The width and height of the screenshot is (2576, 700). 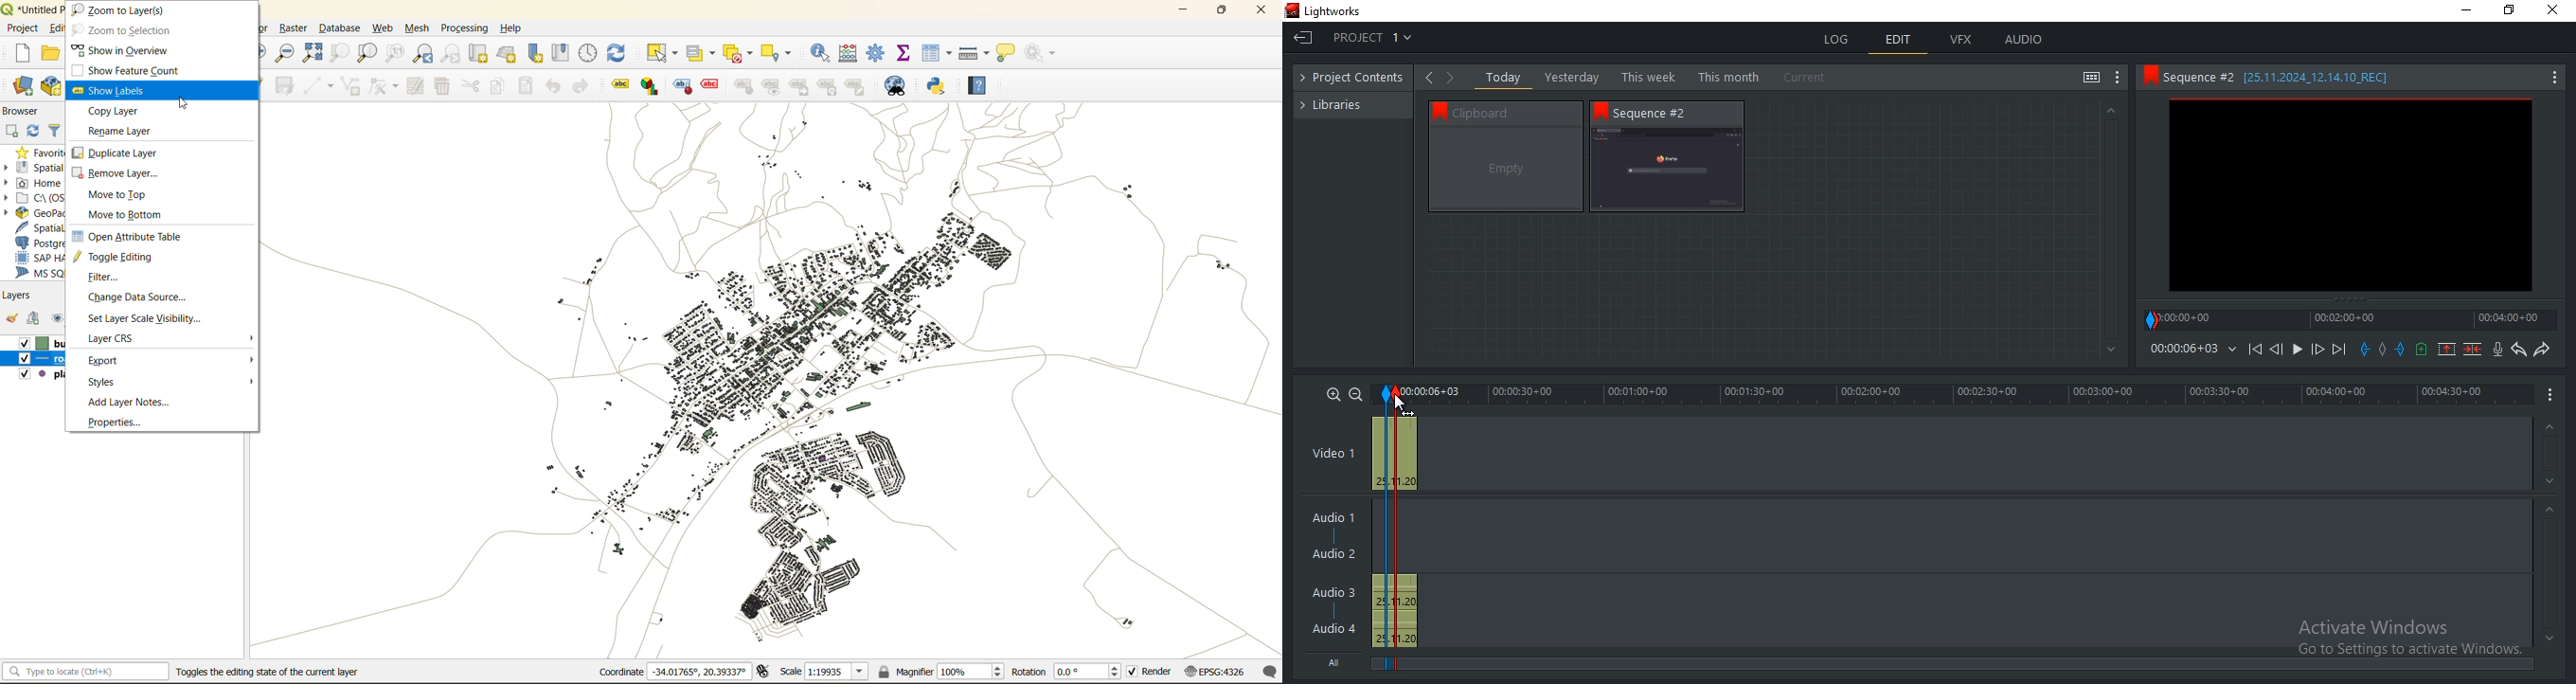 What do you see at coordinates (495, 88) in the screenshot?
I see `copy` at bounding box center [495, 88].